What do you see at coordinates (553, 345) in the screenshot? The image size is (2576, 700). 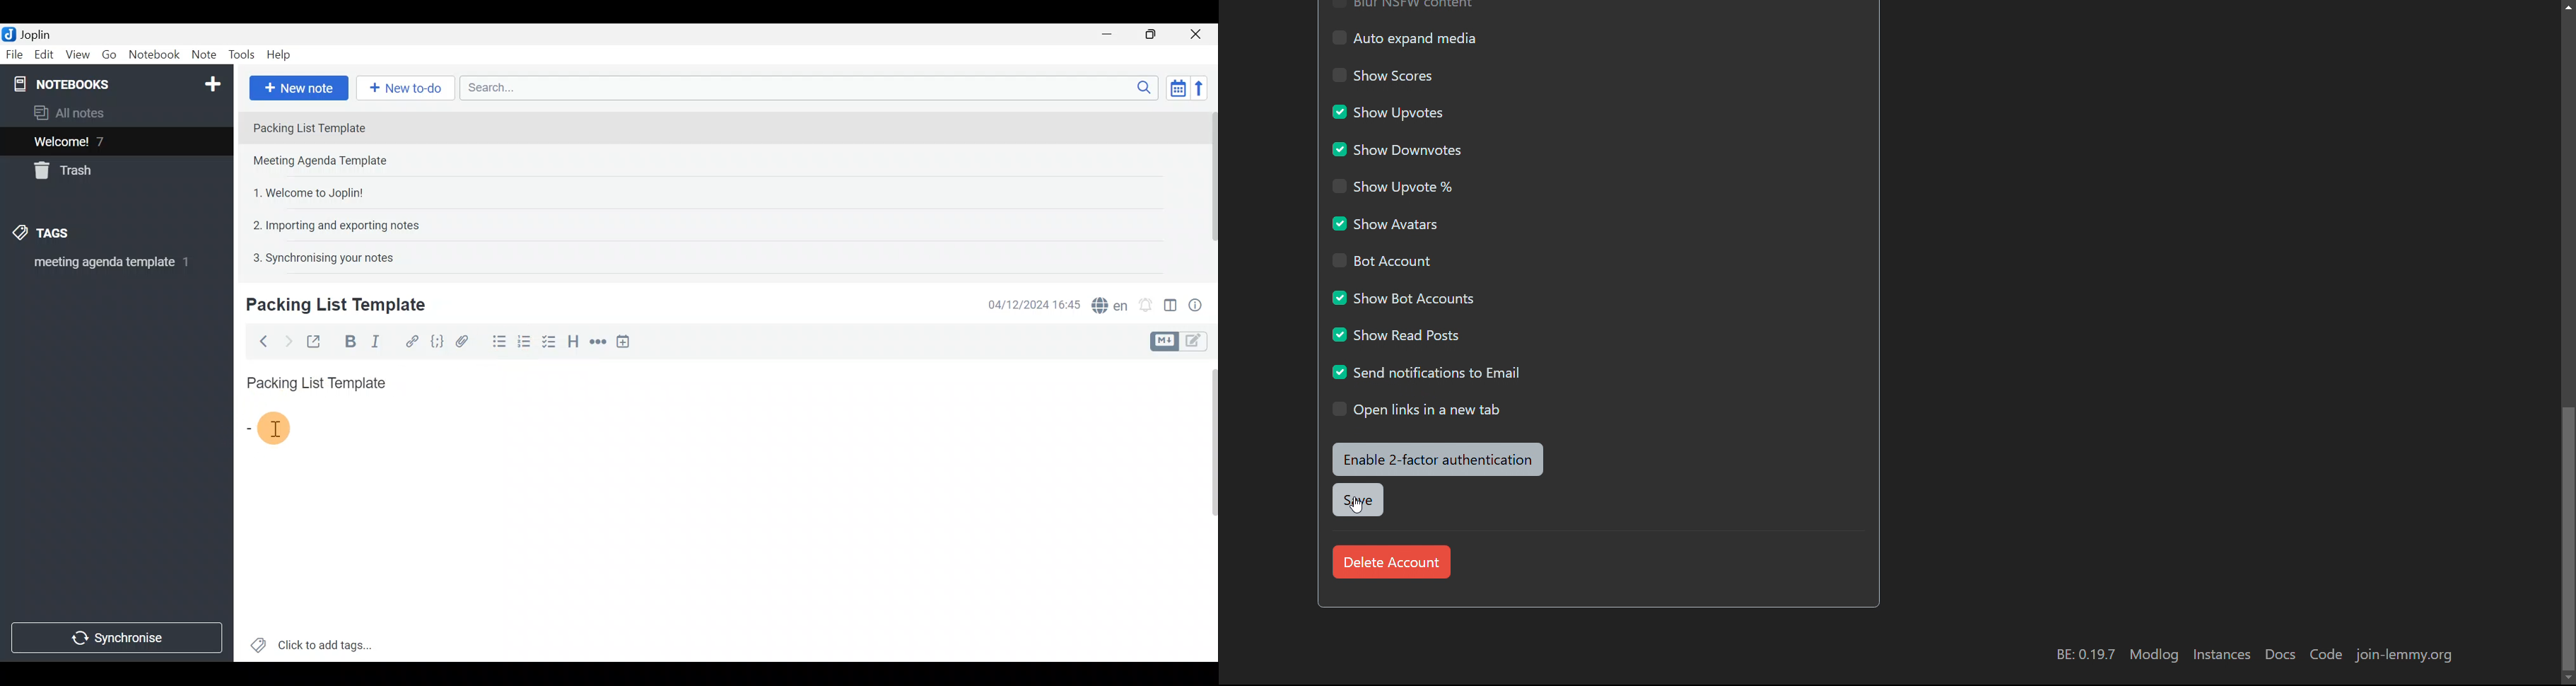 I see `Checkbox` at bounding box center [553, 345].